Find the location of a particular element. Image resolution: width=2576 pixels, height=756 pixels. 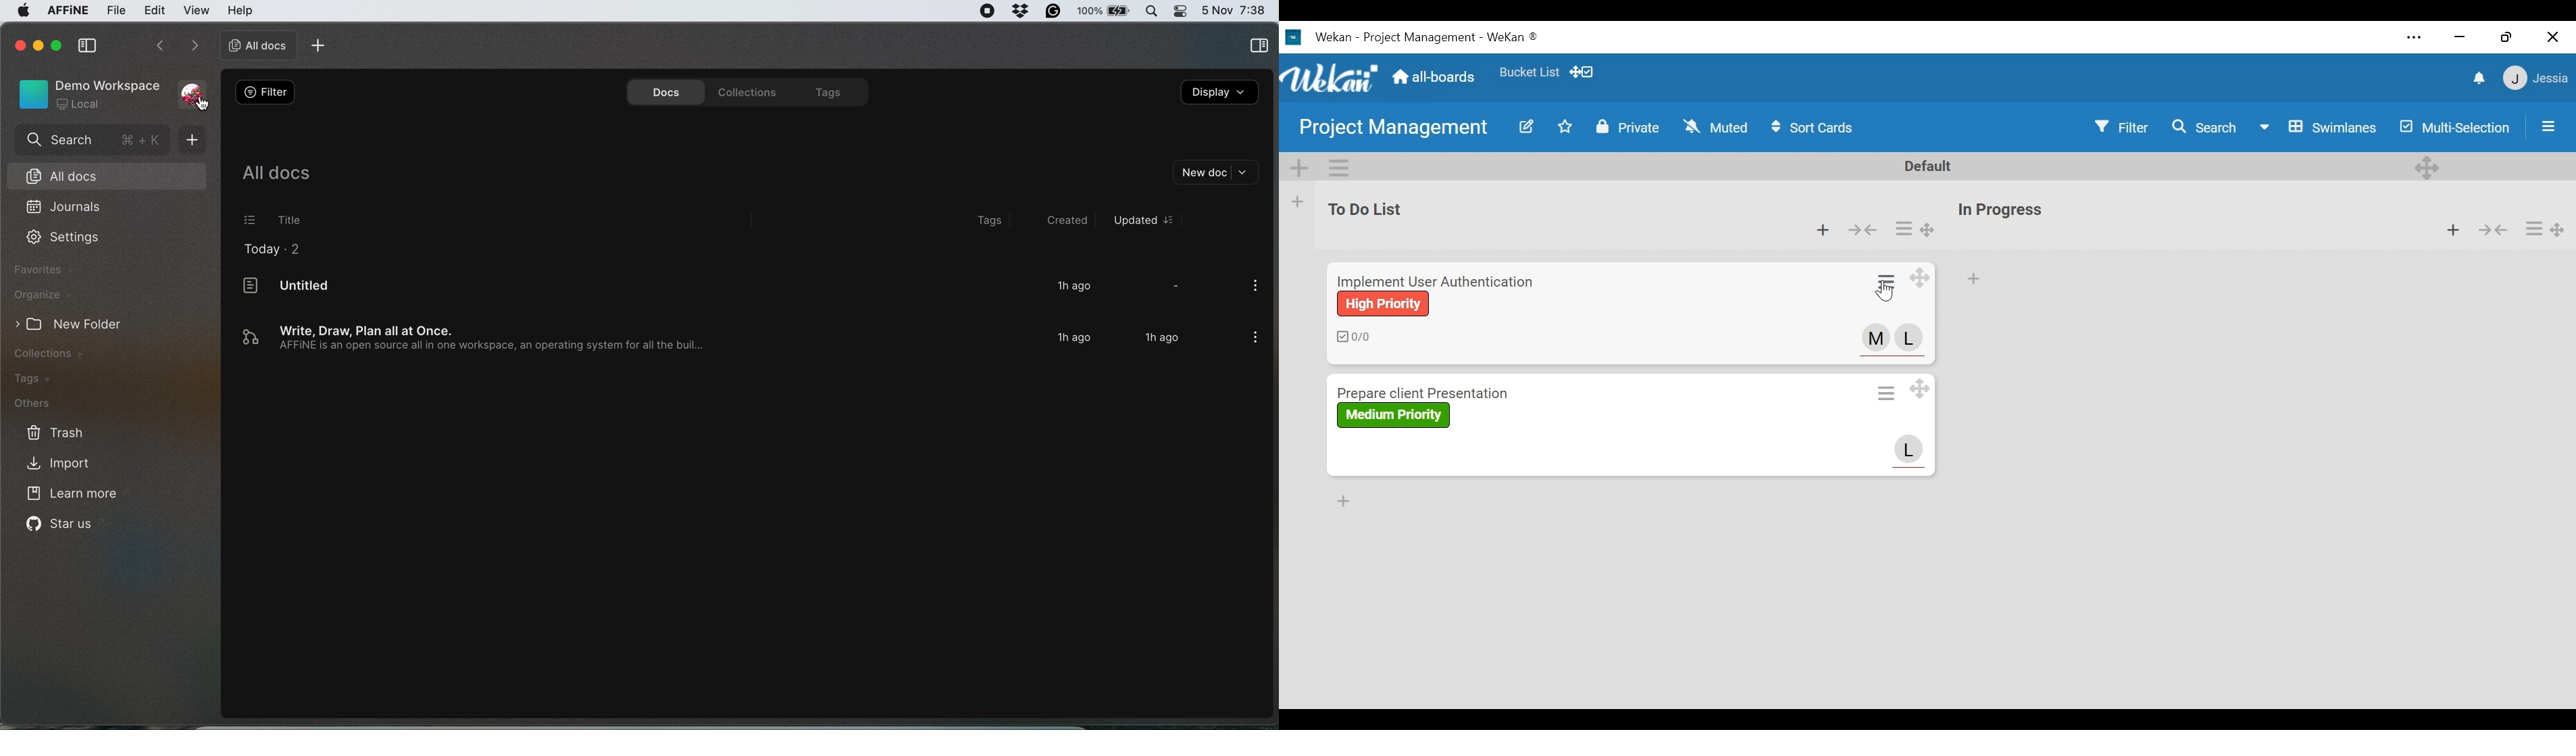

settings and more is located at coordinates (2413, 37).